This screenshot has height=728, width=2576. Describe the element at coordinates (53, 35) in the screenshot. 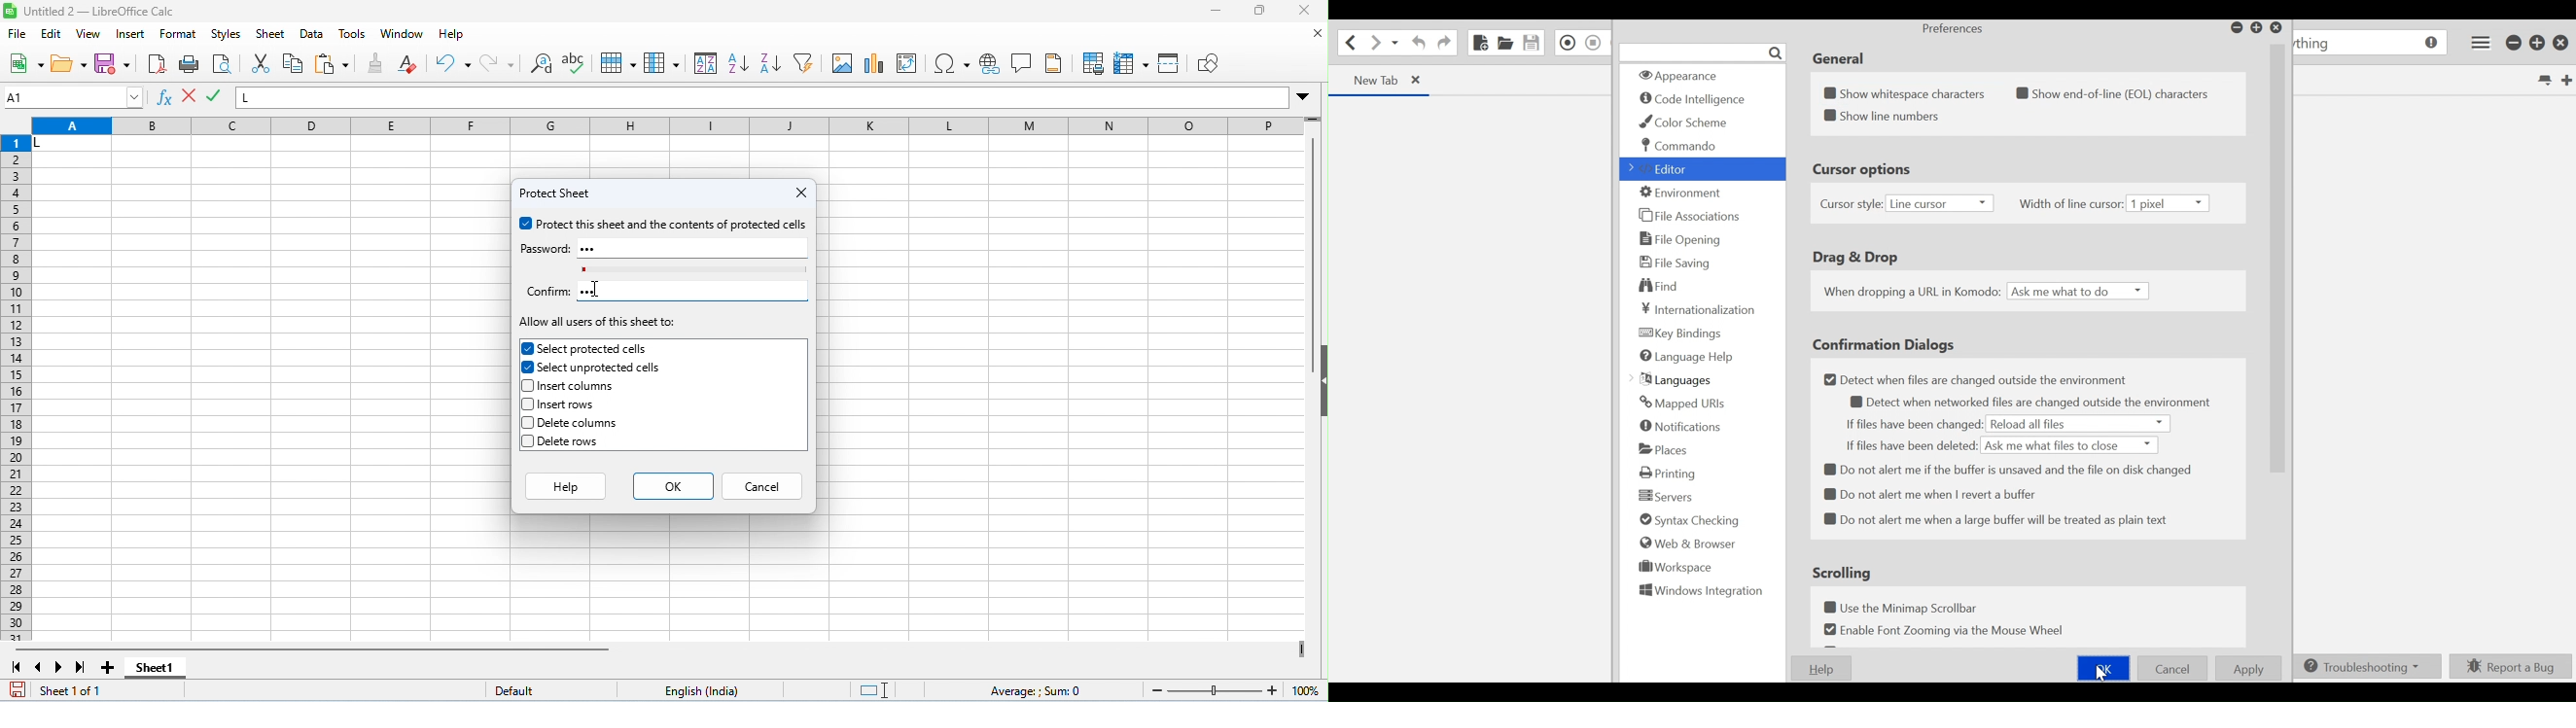

I see `edit` at that location.